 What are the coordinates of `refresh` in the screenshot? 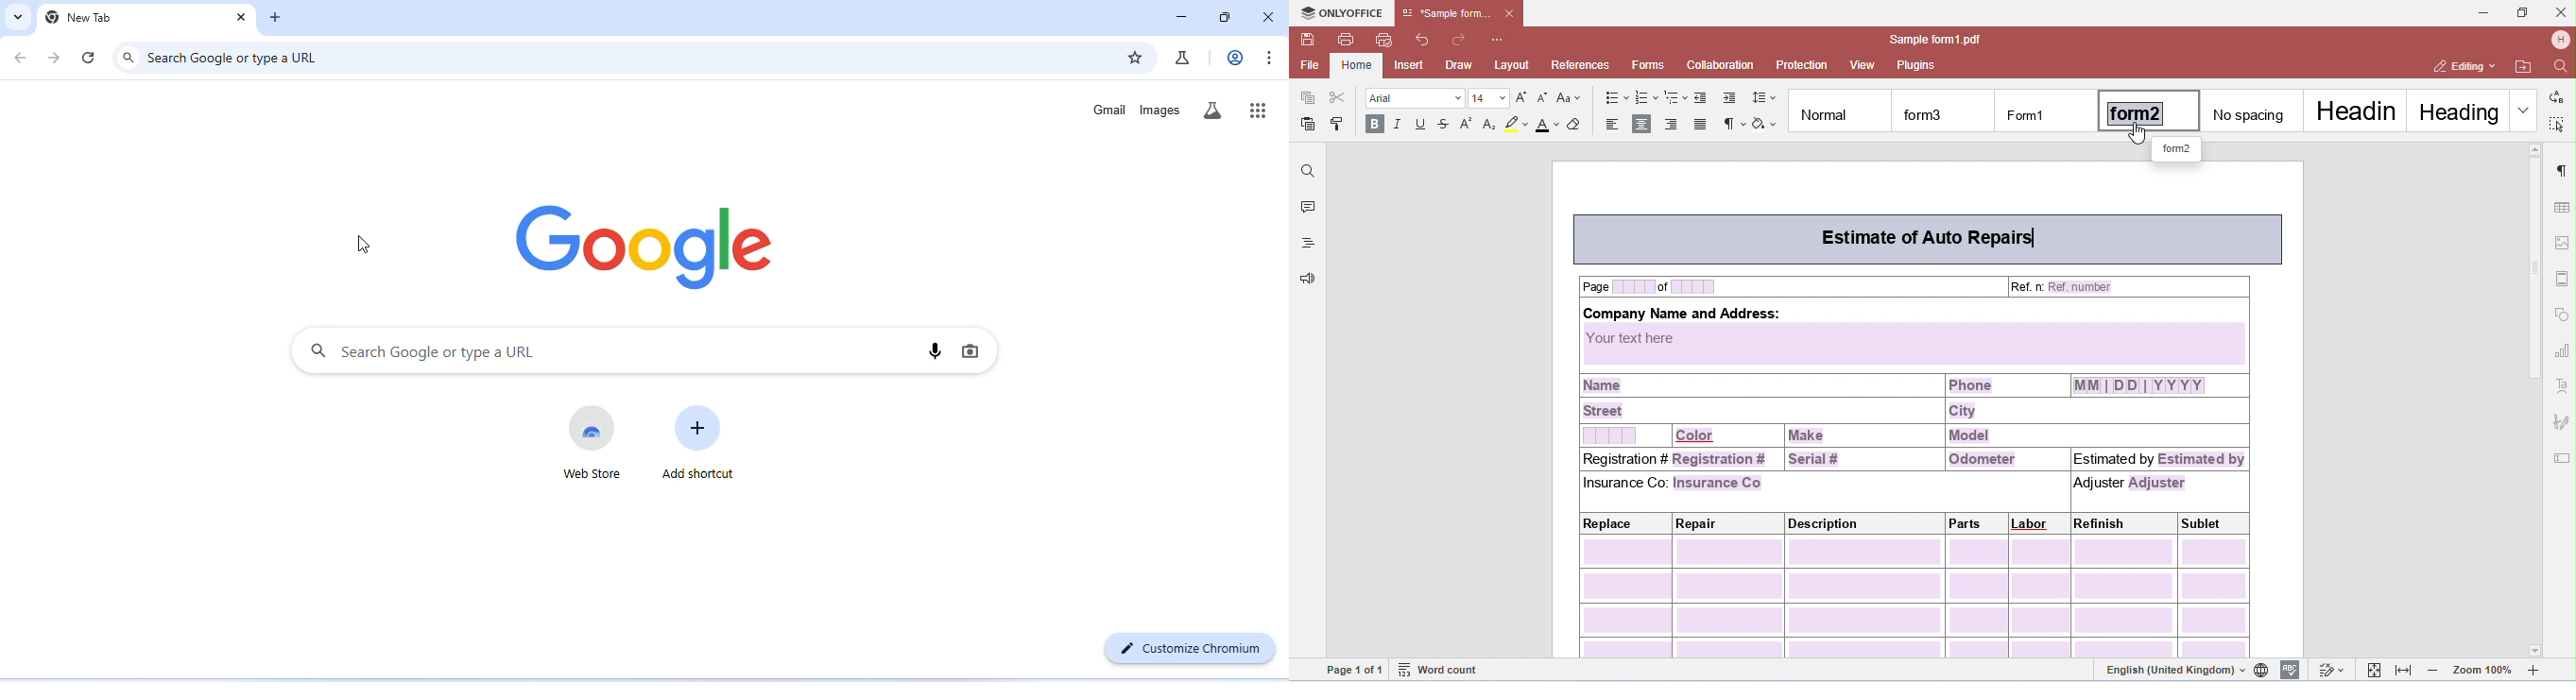 It's located at (90, 57).